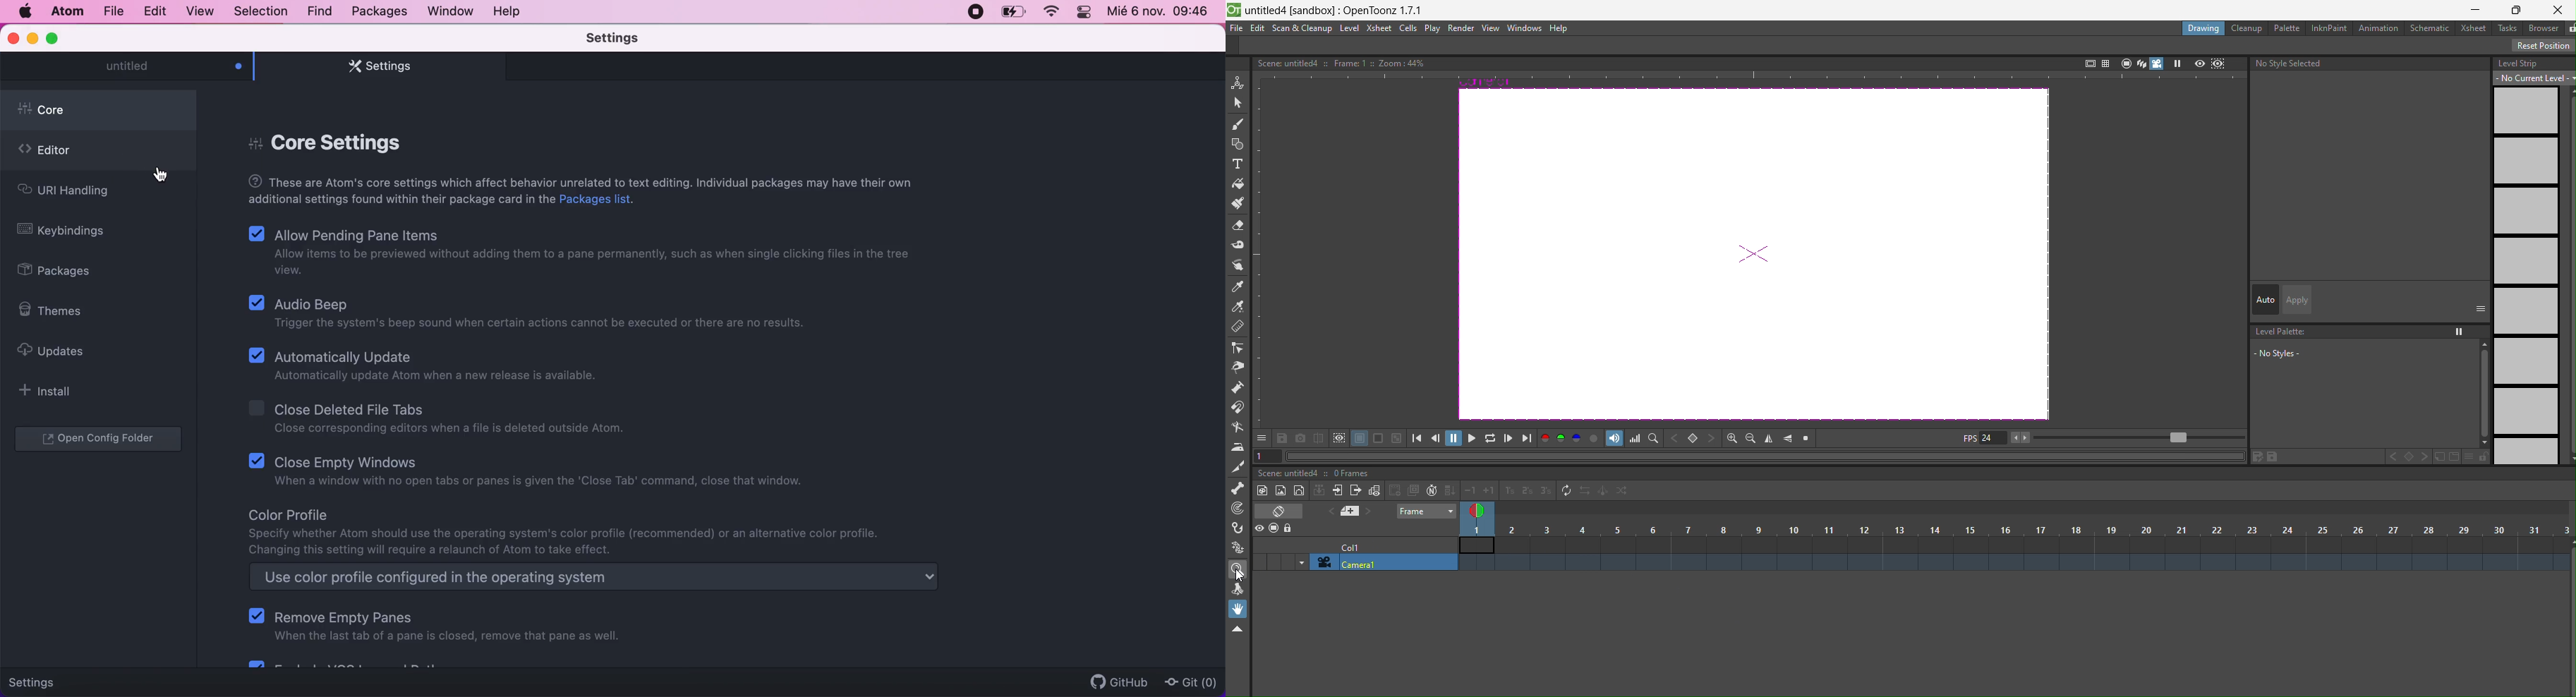 The height and width of the screenshot is (700, 2576). Describe the element at coordinates (1240, 307) in the screenshot. I see `` at that location.